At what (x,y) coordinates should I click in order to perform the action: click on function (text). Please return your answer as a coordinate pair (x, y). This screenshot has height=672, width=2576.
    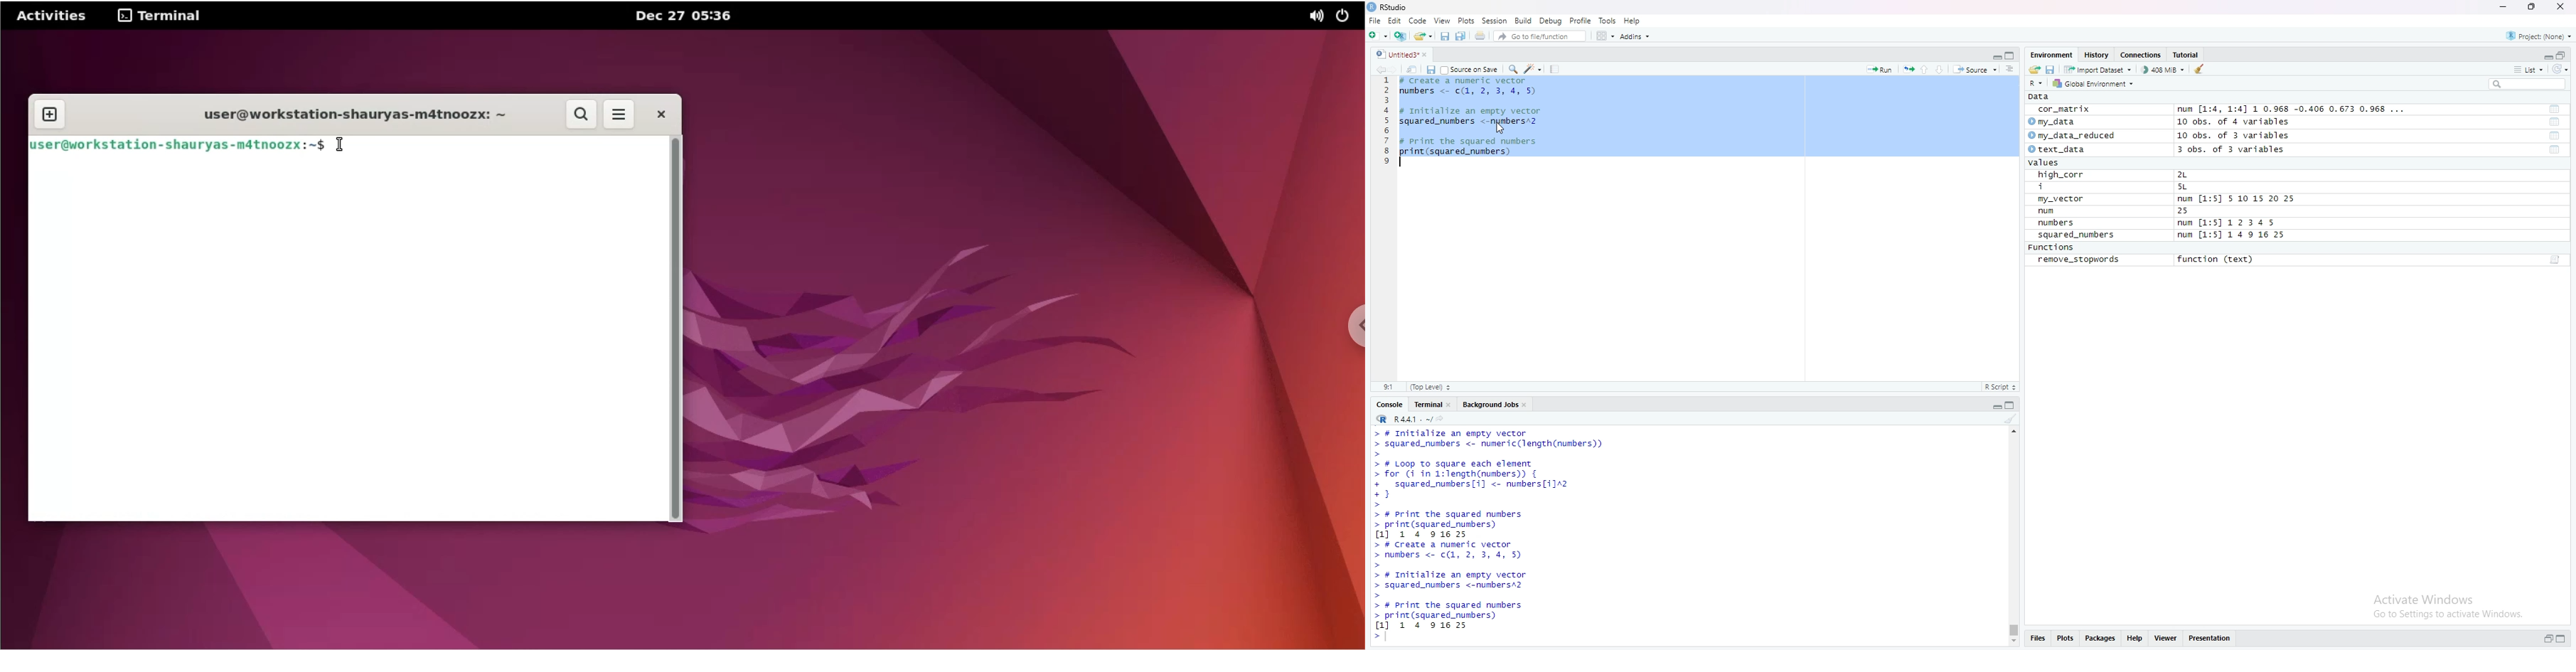
    Looking at the image, I should click on (2218, 260).